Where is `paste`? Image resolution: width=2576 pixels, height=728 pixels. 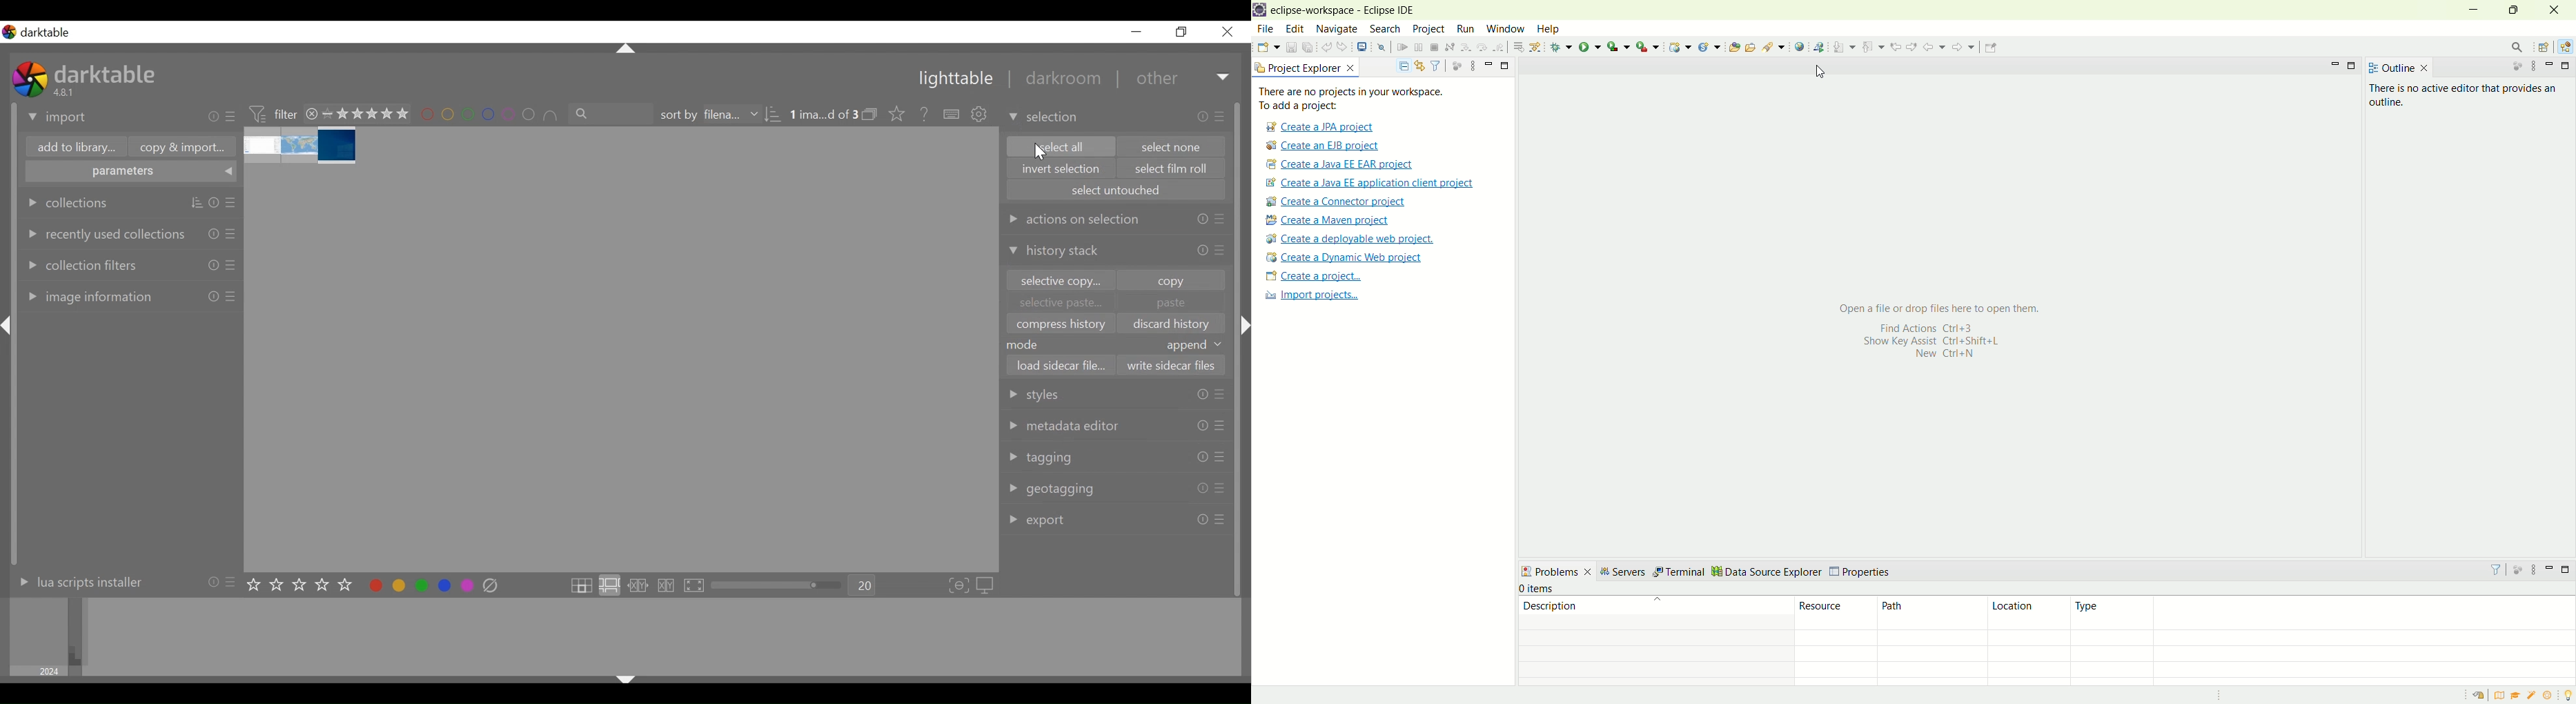 paste is located at coordinates (1170, 303).